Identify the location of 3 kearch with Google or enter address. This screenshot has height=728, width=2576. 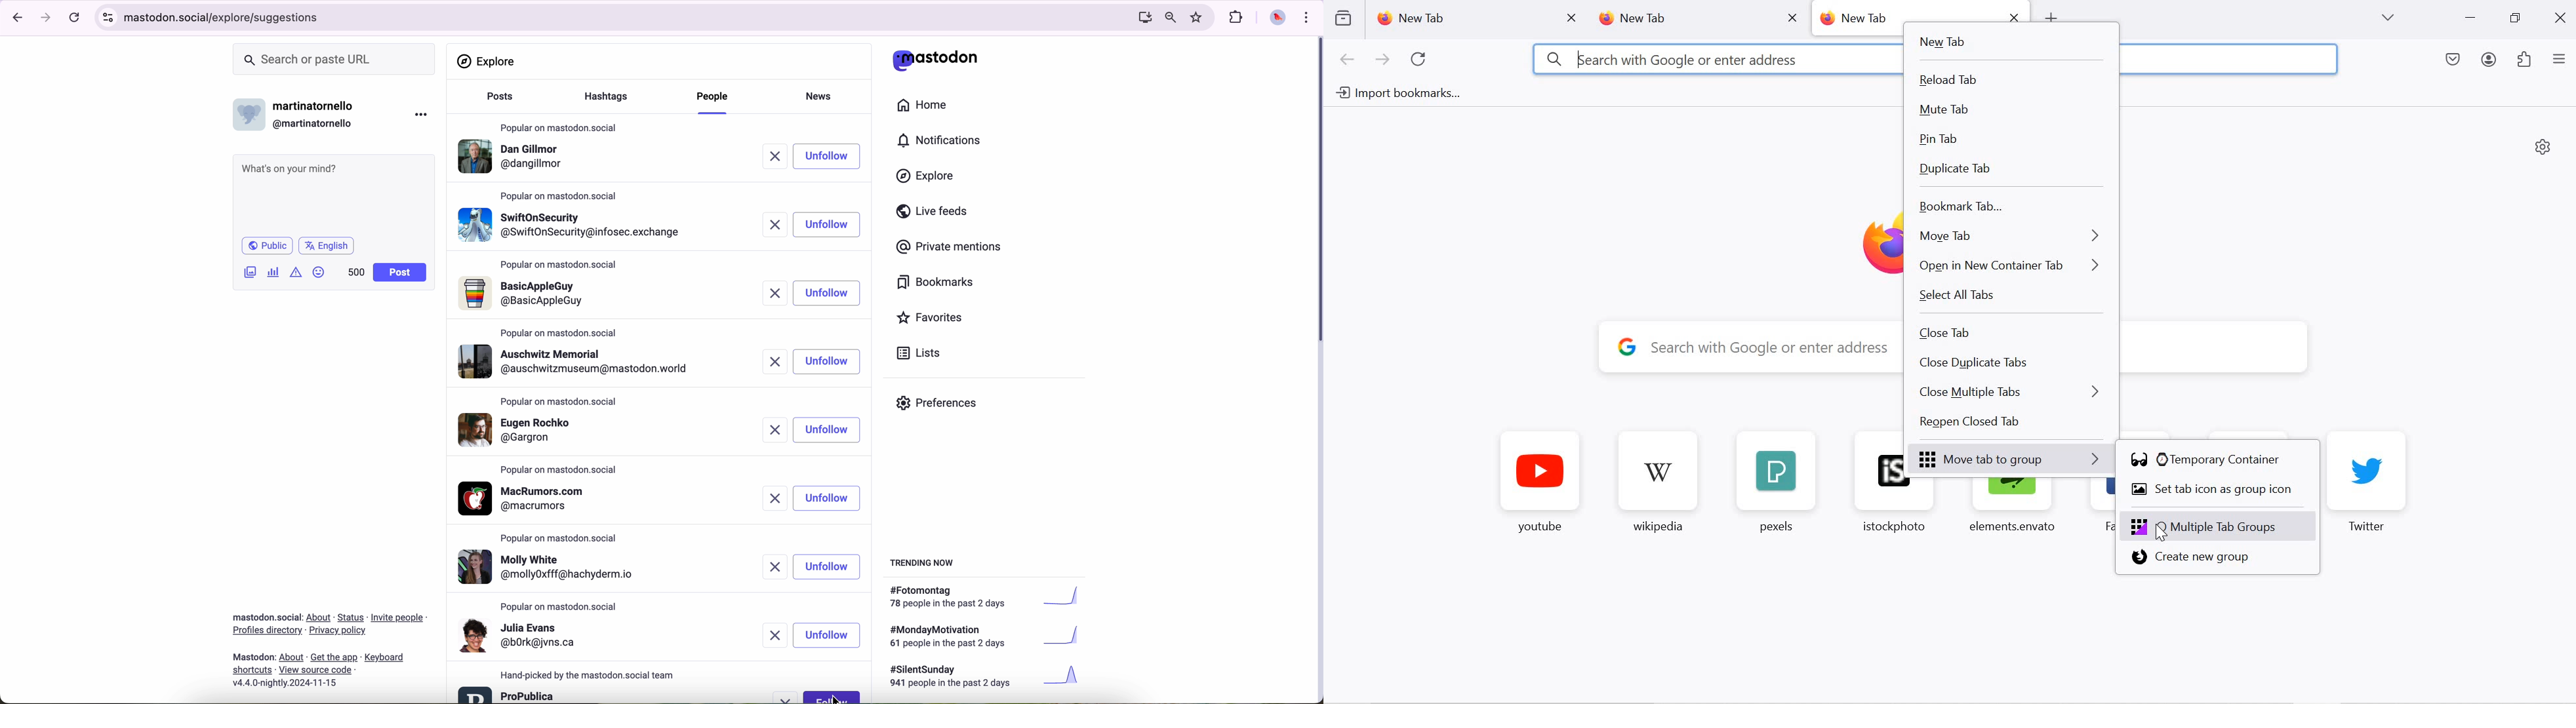
(1671, 59).